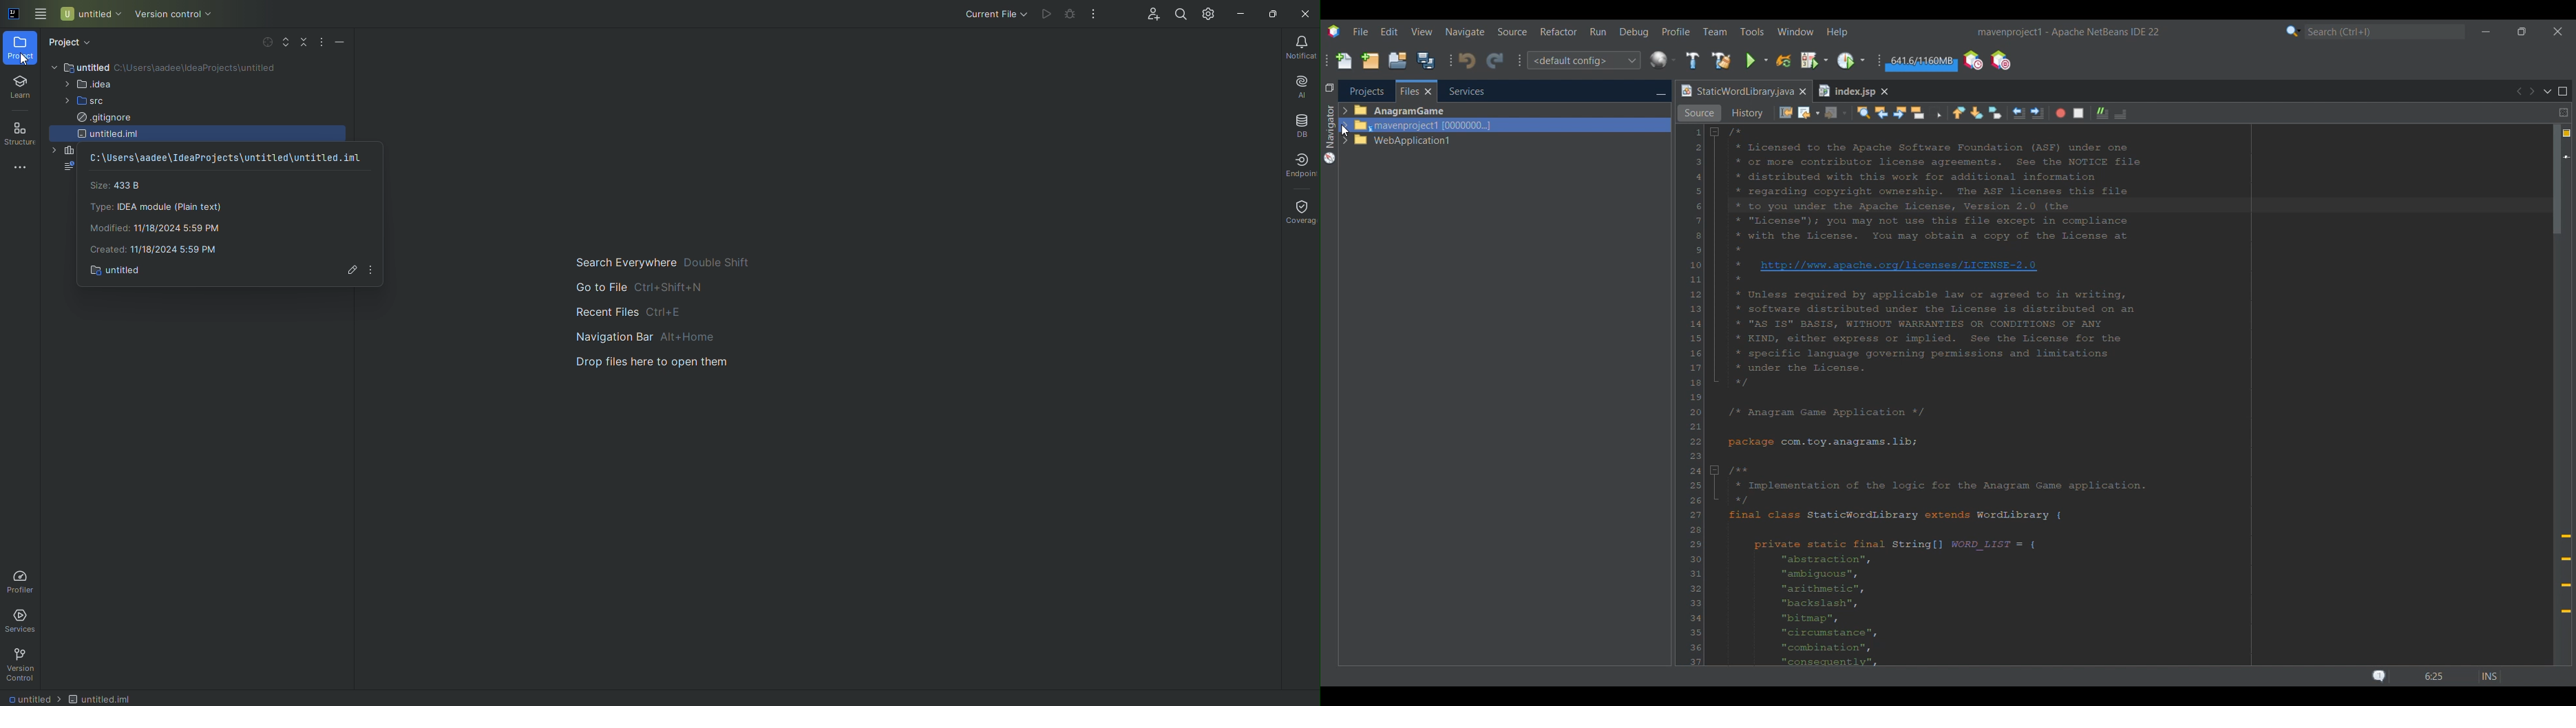 The image size is (2576, 728). What do you see at coordinates (38, 14) in the screenshot?
I see `Main Menu` at bounding box center [38, 14].